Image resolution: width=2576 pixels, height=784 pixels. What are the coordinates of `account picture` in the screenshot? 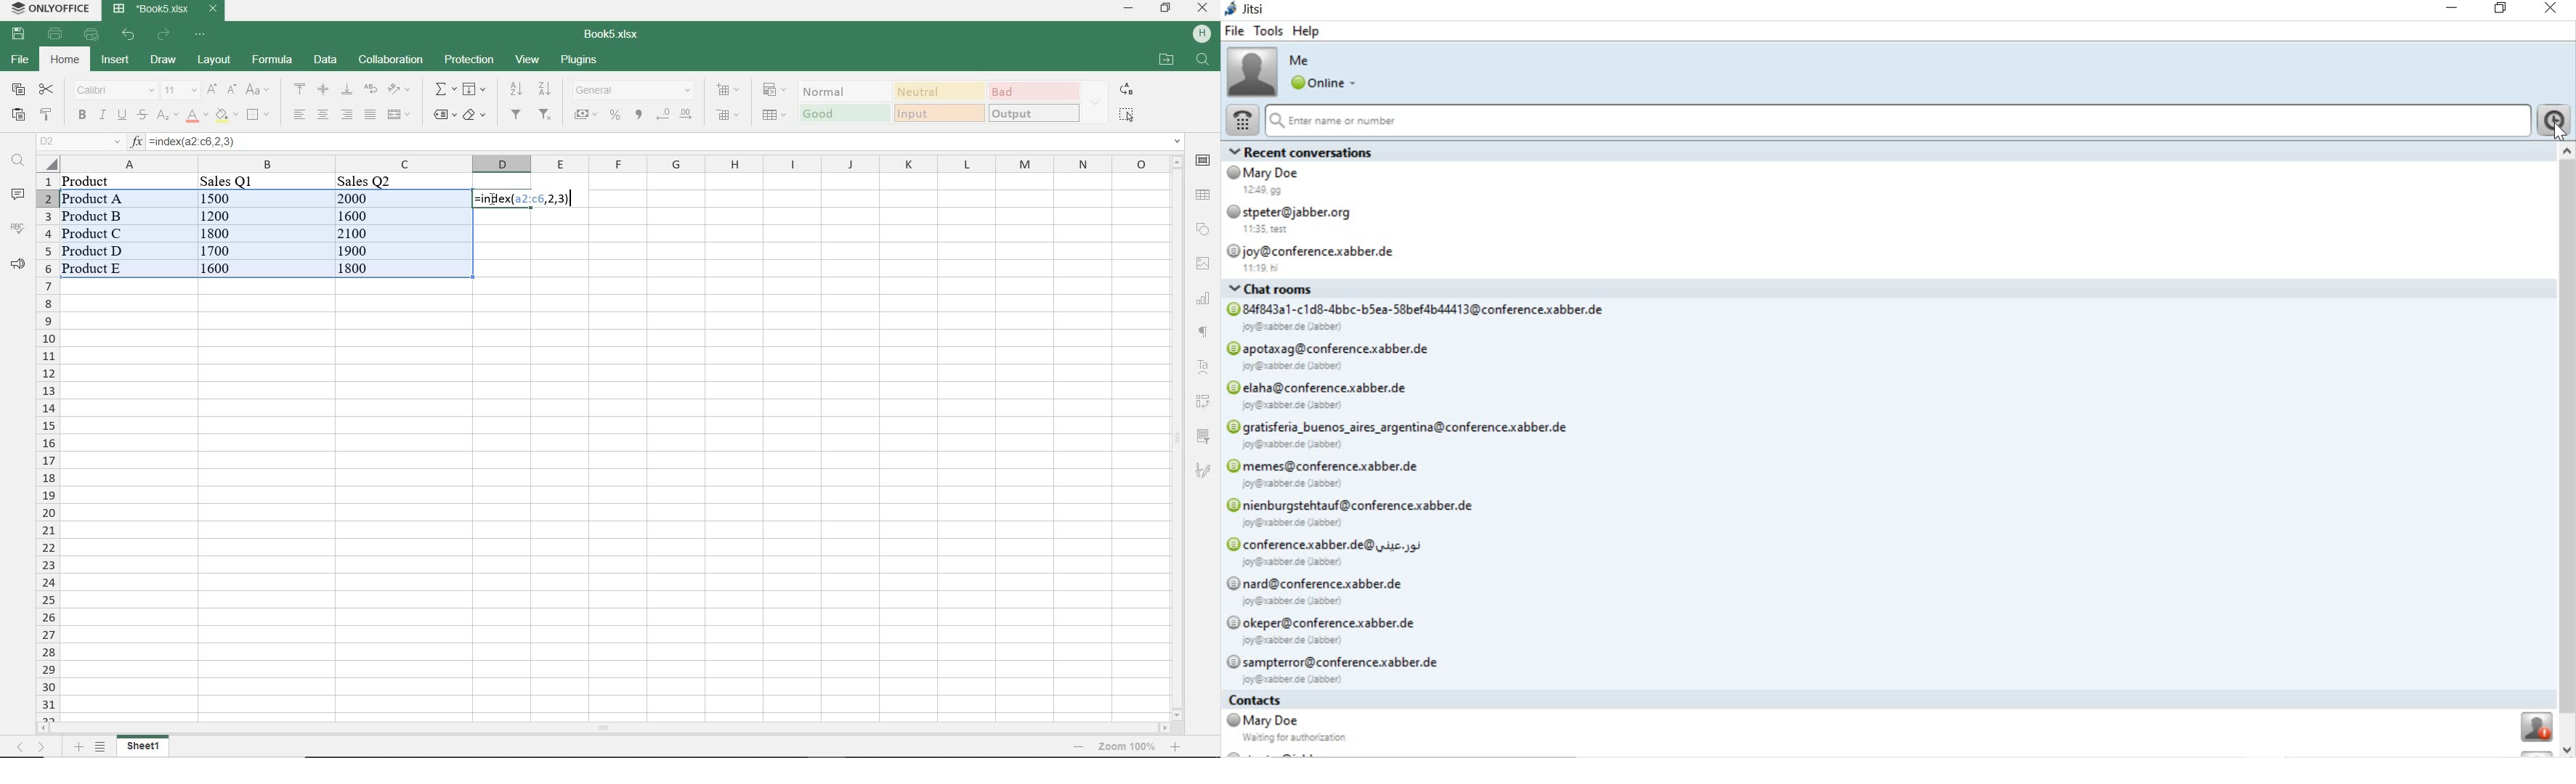 It's located at (1250, 72).